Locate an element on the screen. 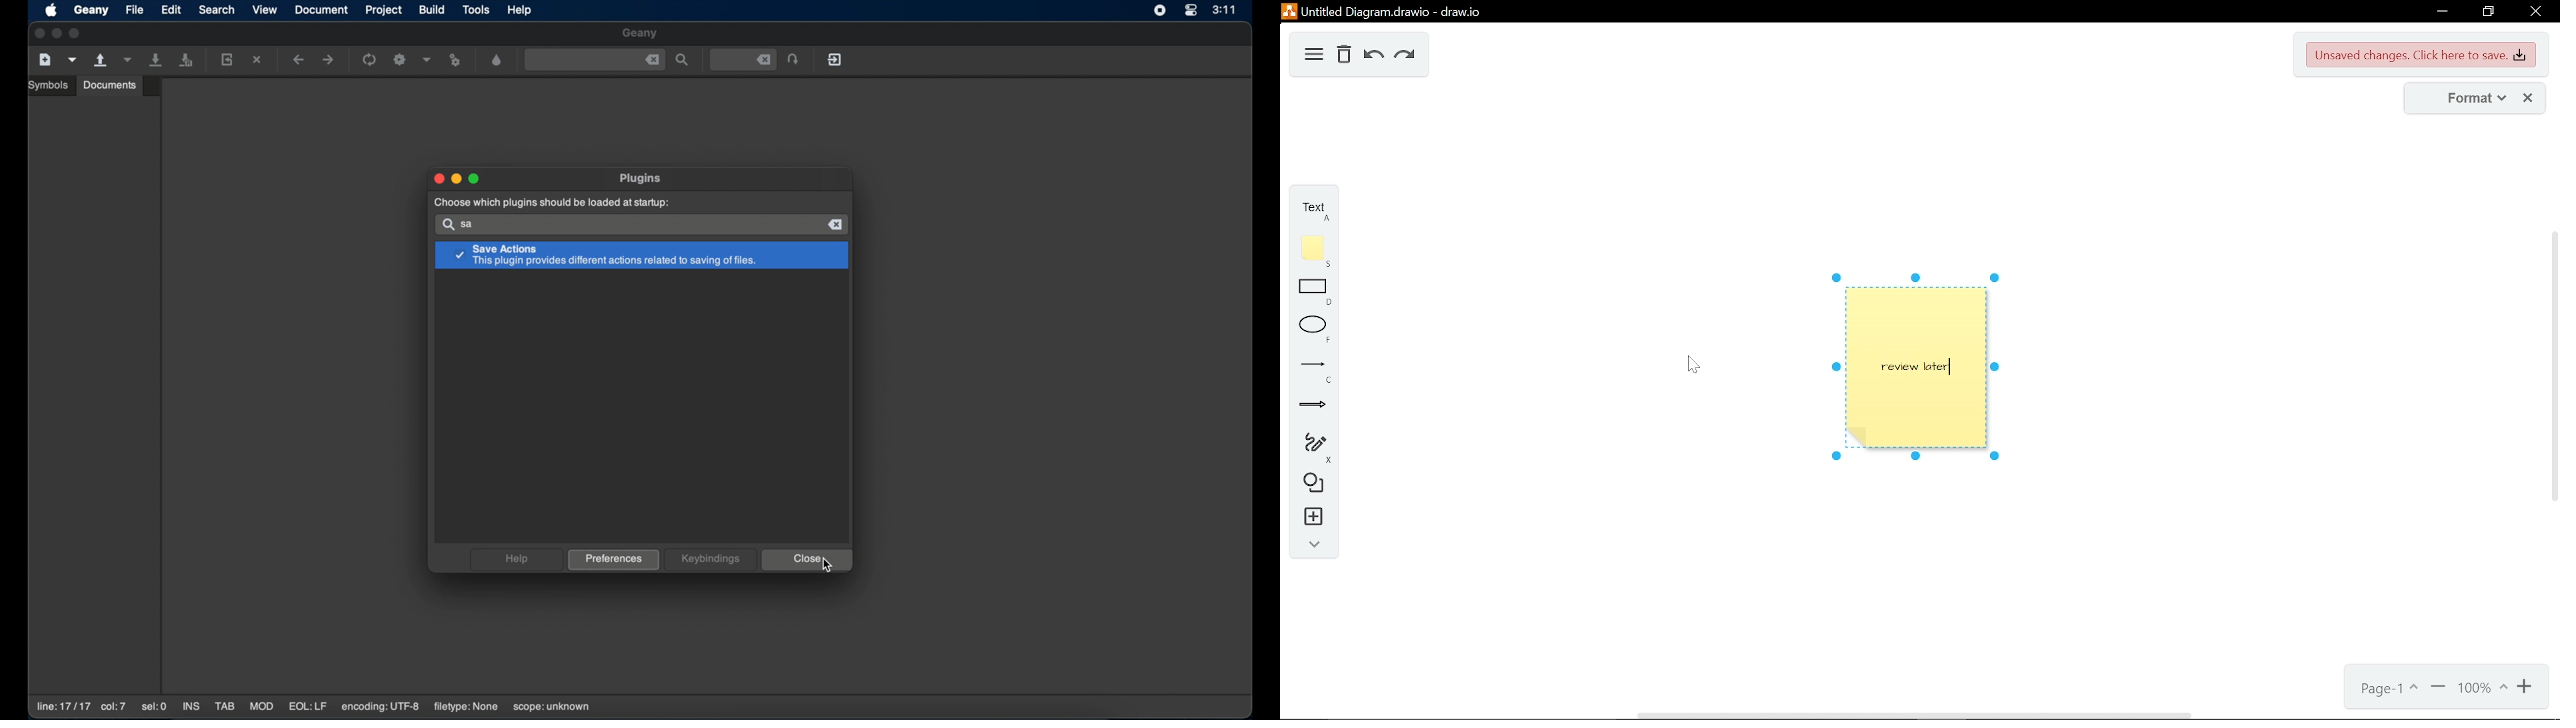 This screenshot has width=2576, height=728. build the current file is located at coordinates (401, 61).